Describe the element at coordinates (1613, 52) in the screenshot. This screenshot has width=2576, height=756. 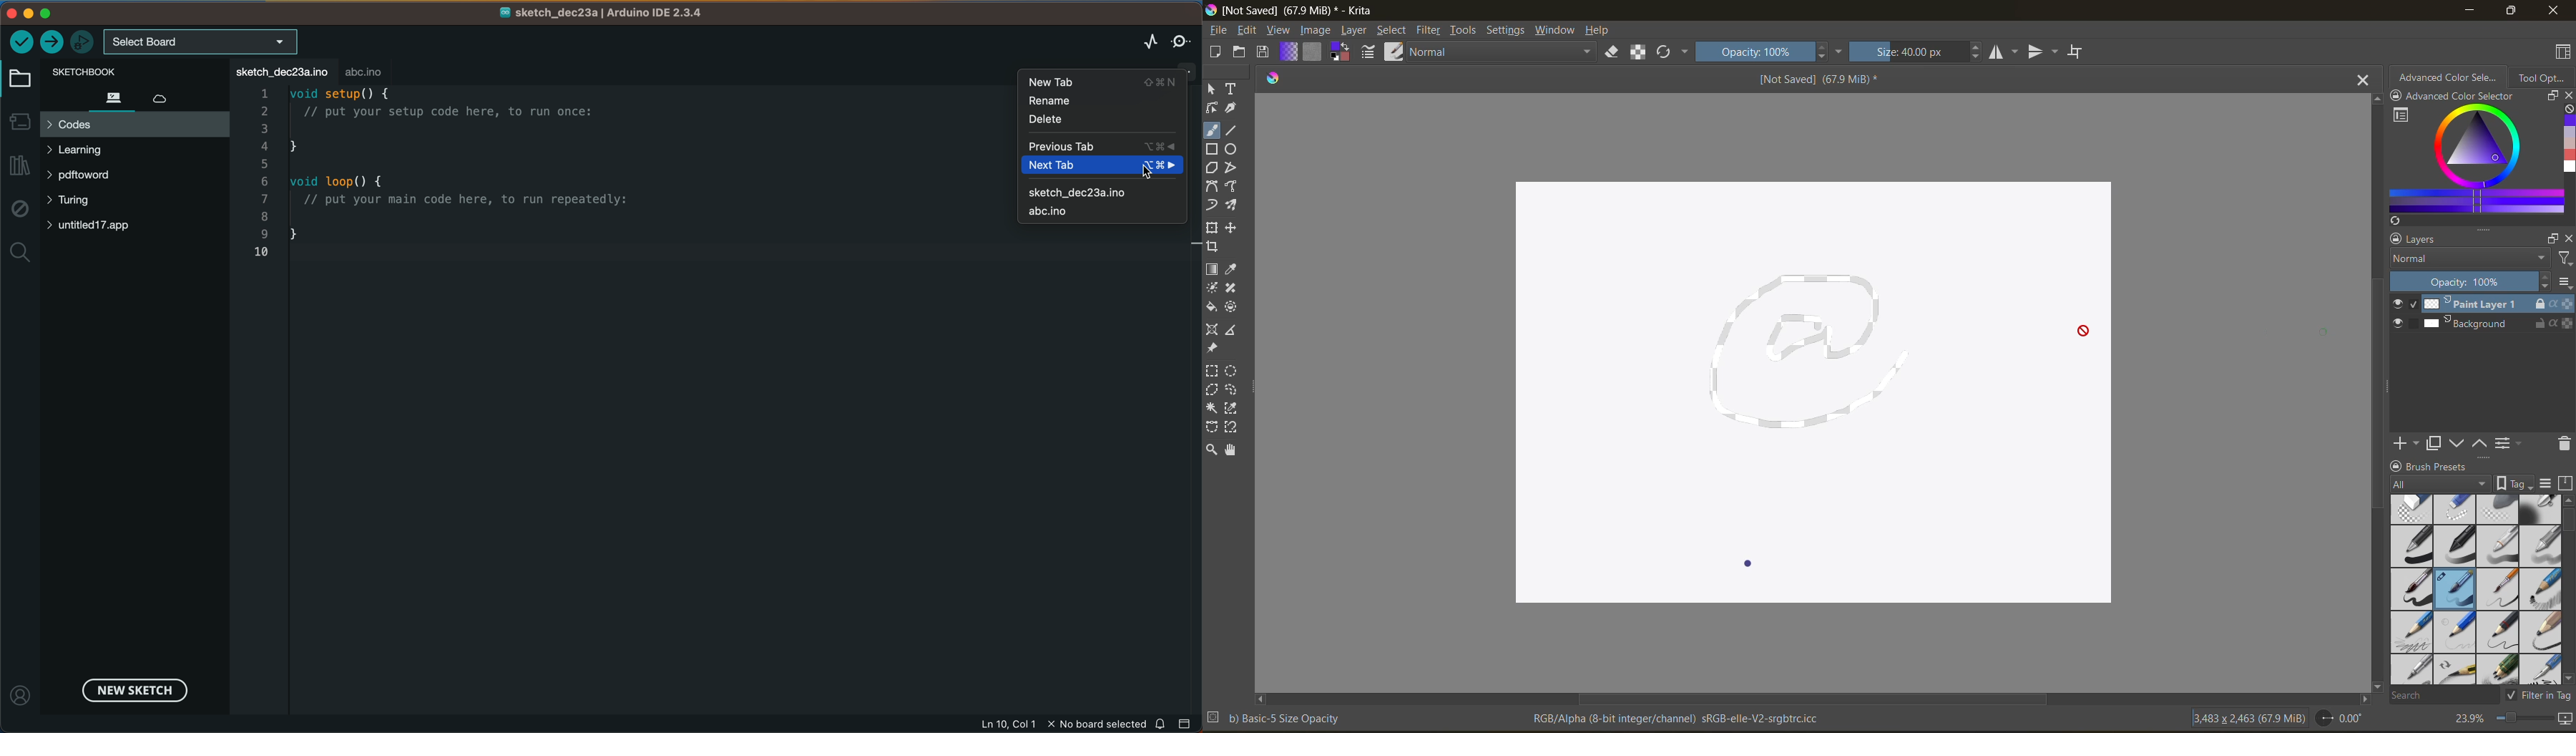
I see `set eraser mode` at that location.